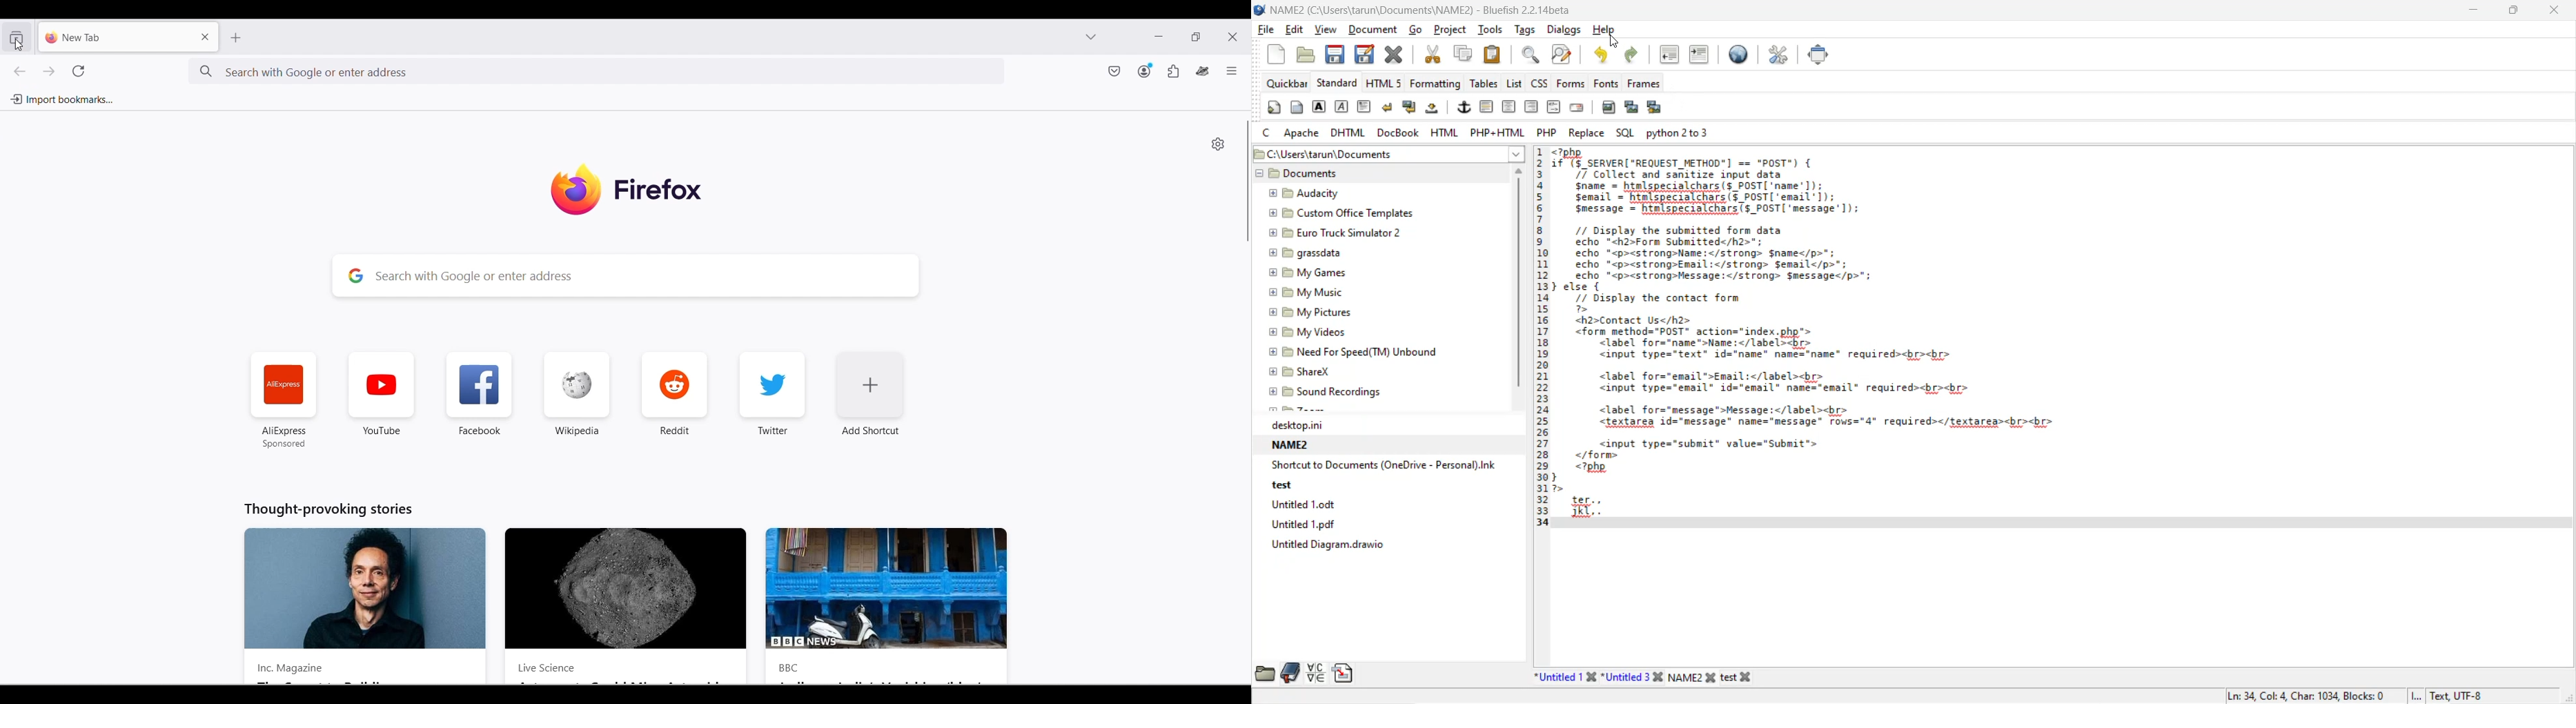 This screenshot has width=2576, height=728. I want to click on break, so click(1388, 107).